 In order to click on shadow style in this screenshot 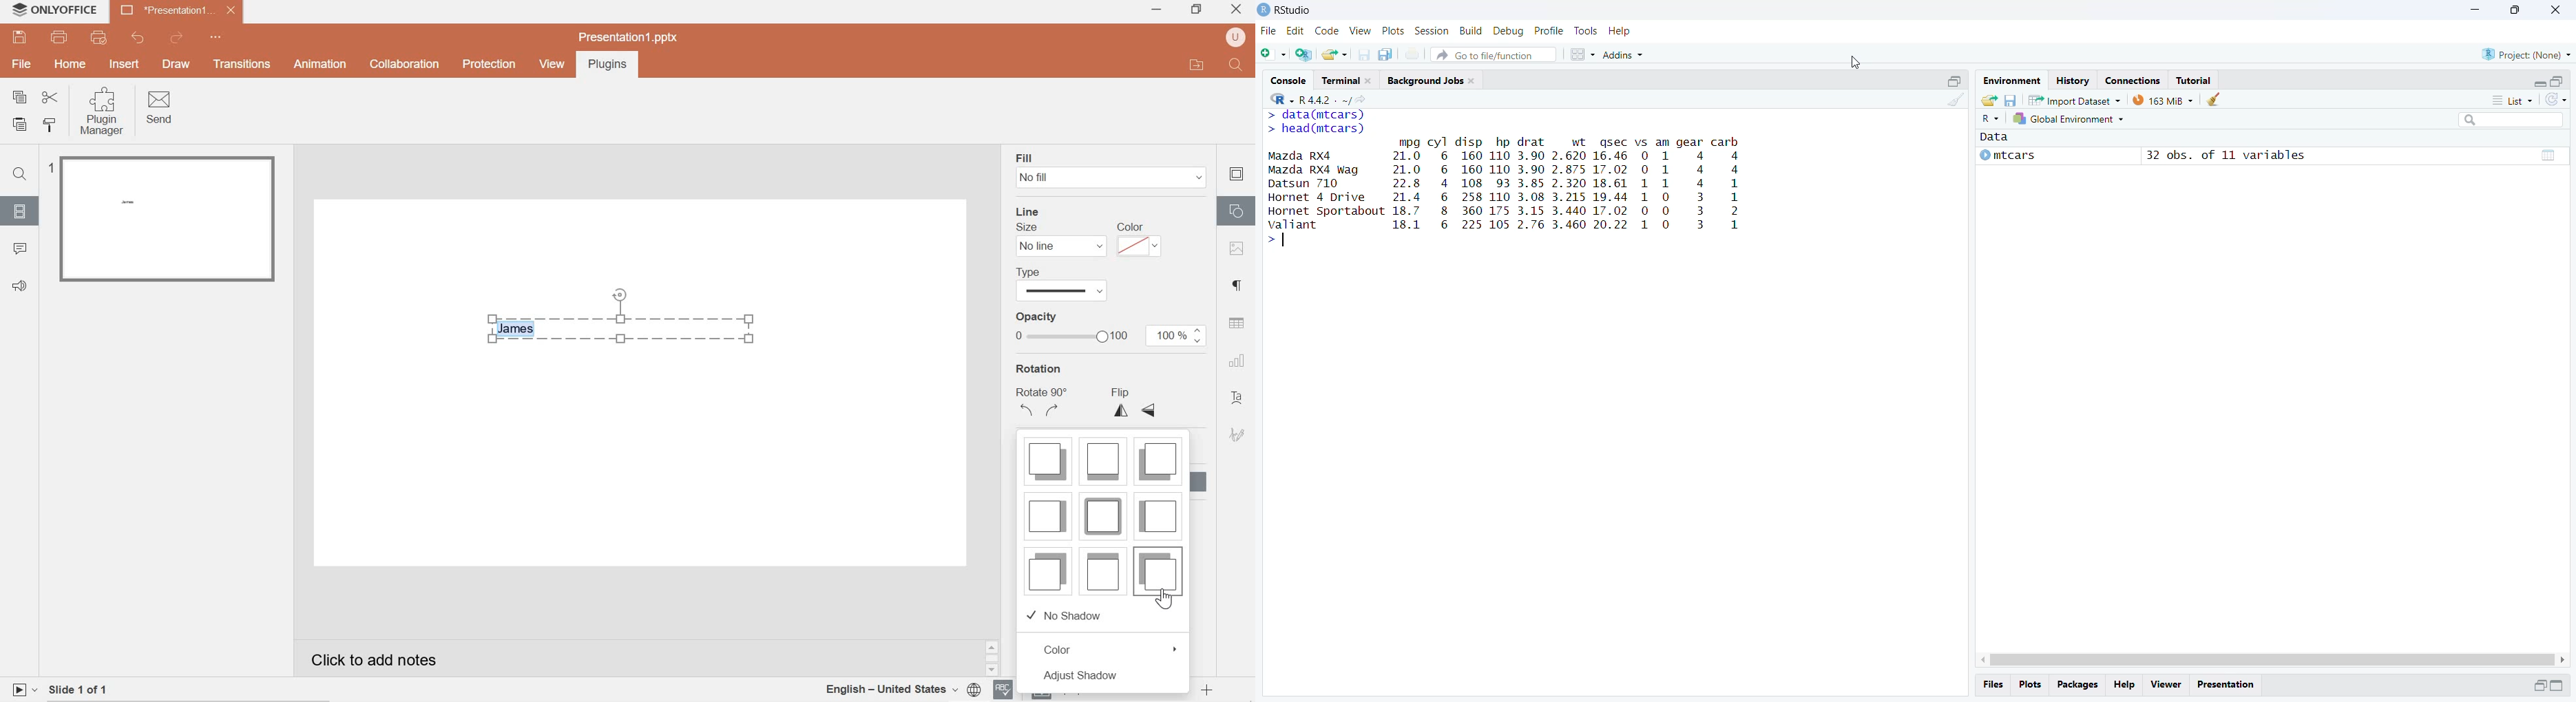, I will do `click(1047, 458)`.